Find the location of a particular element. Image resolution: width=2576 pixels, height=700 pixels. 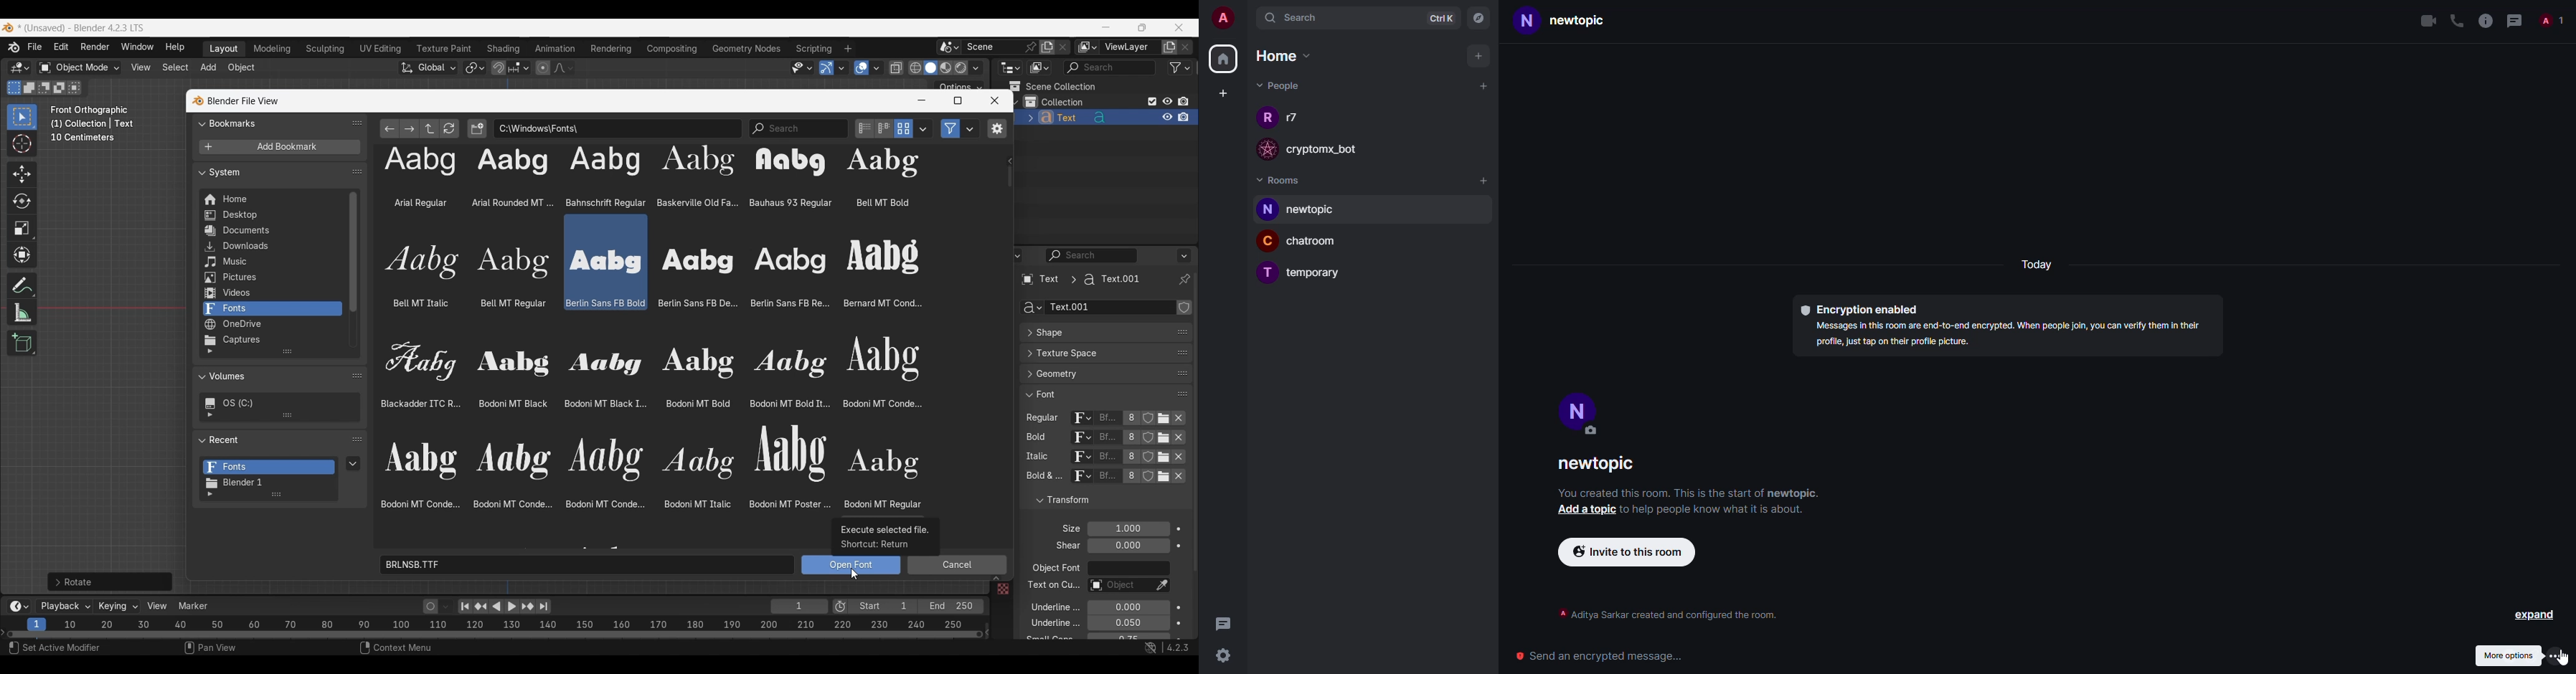

people is located at coordinates (2552, 20).